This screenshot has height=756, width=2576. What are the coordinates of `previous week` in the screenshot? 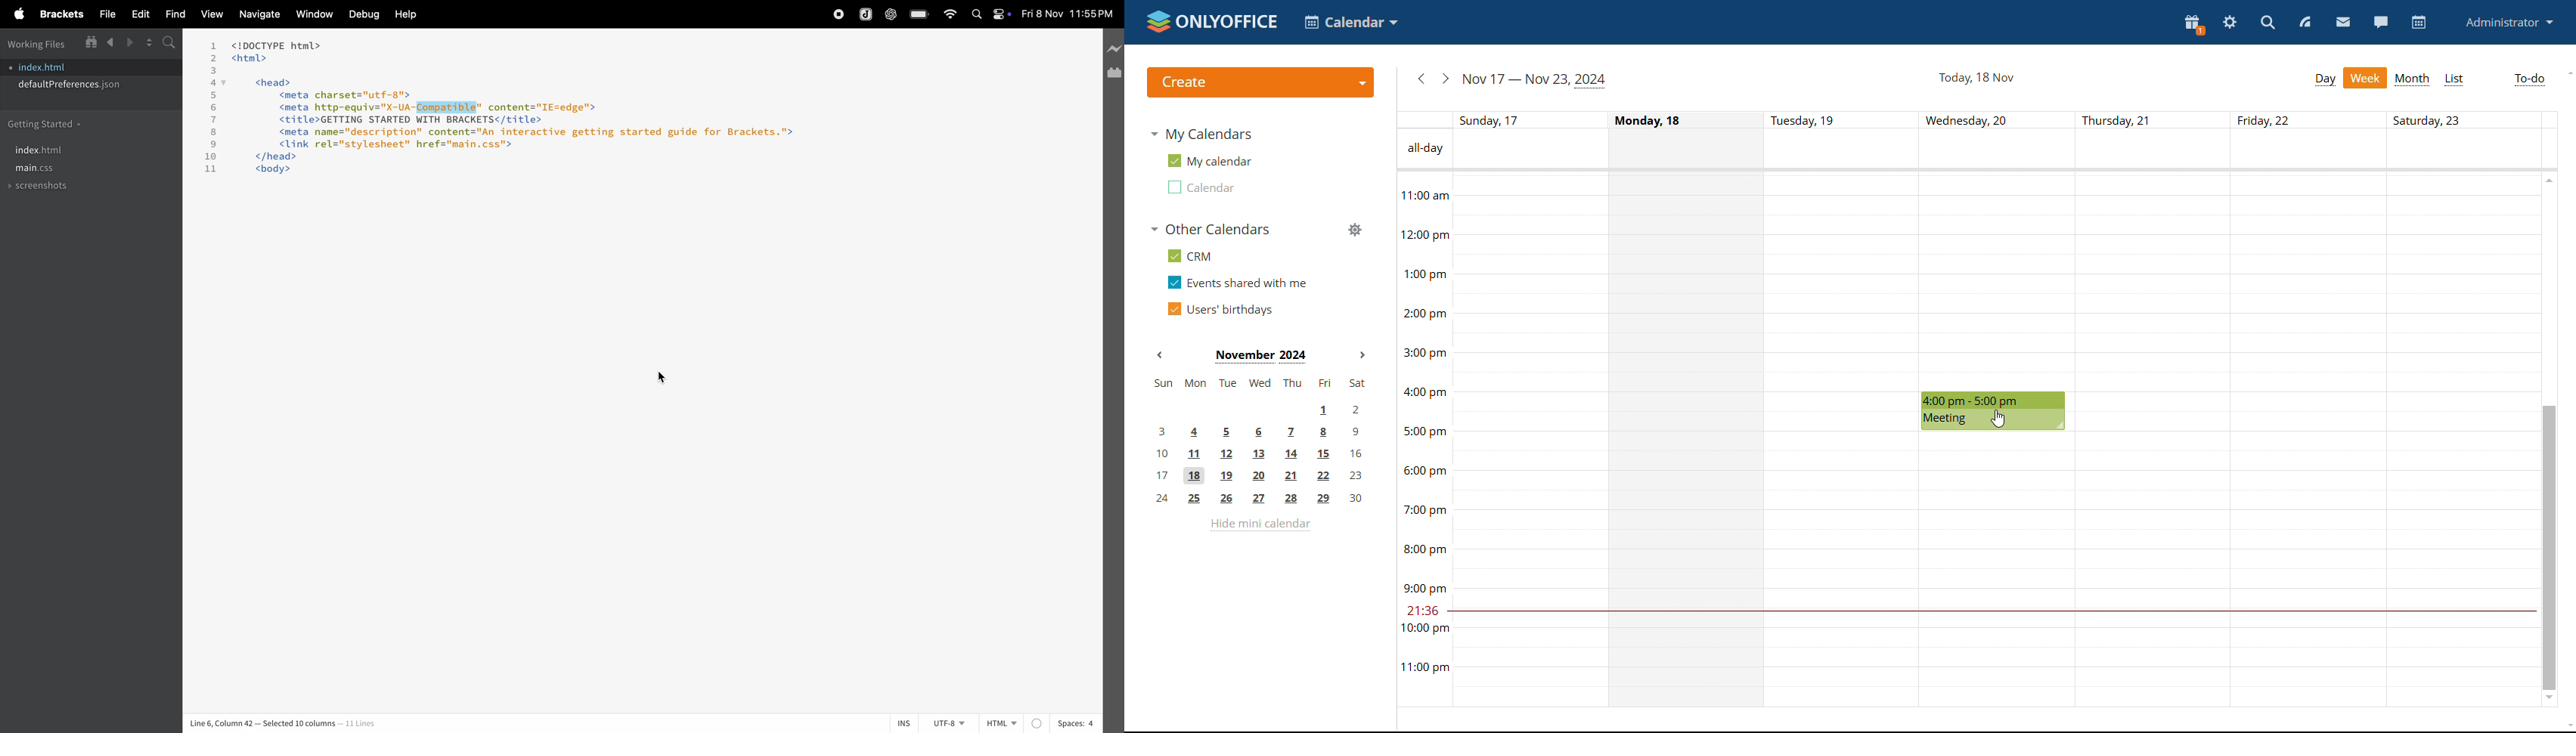 It's located at (1422, 79).